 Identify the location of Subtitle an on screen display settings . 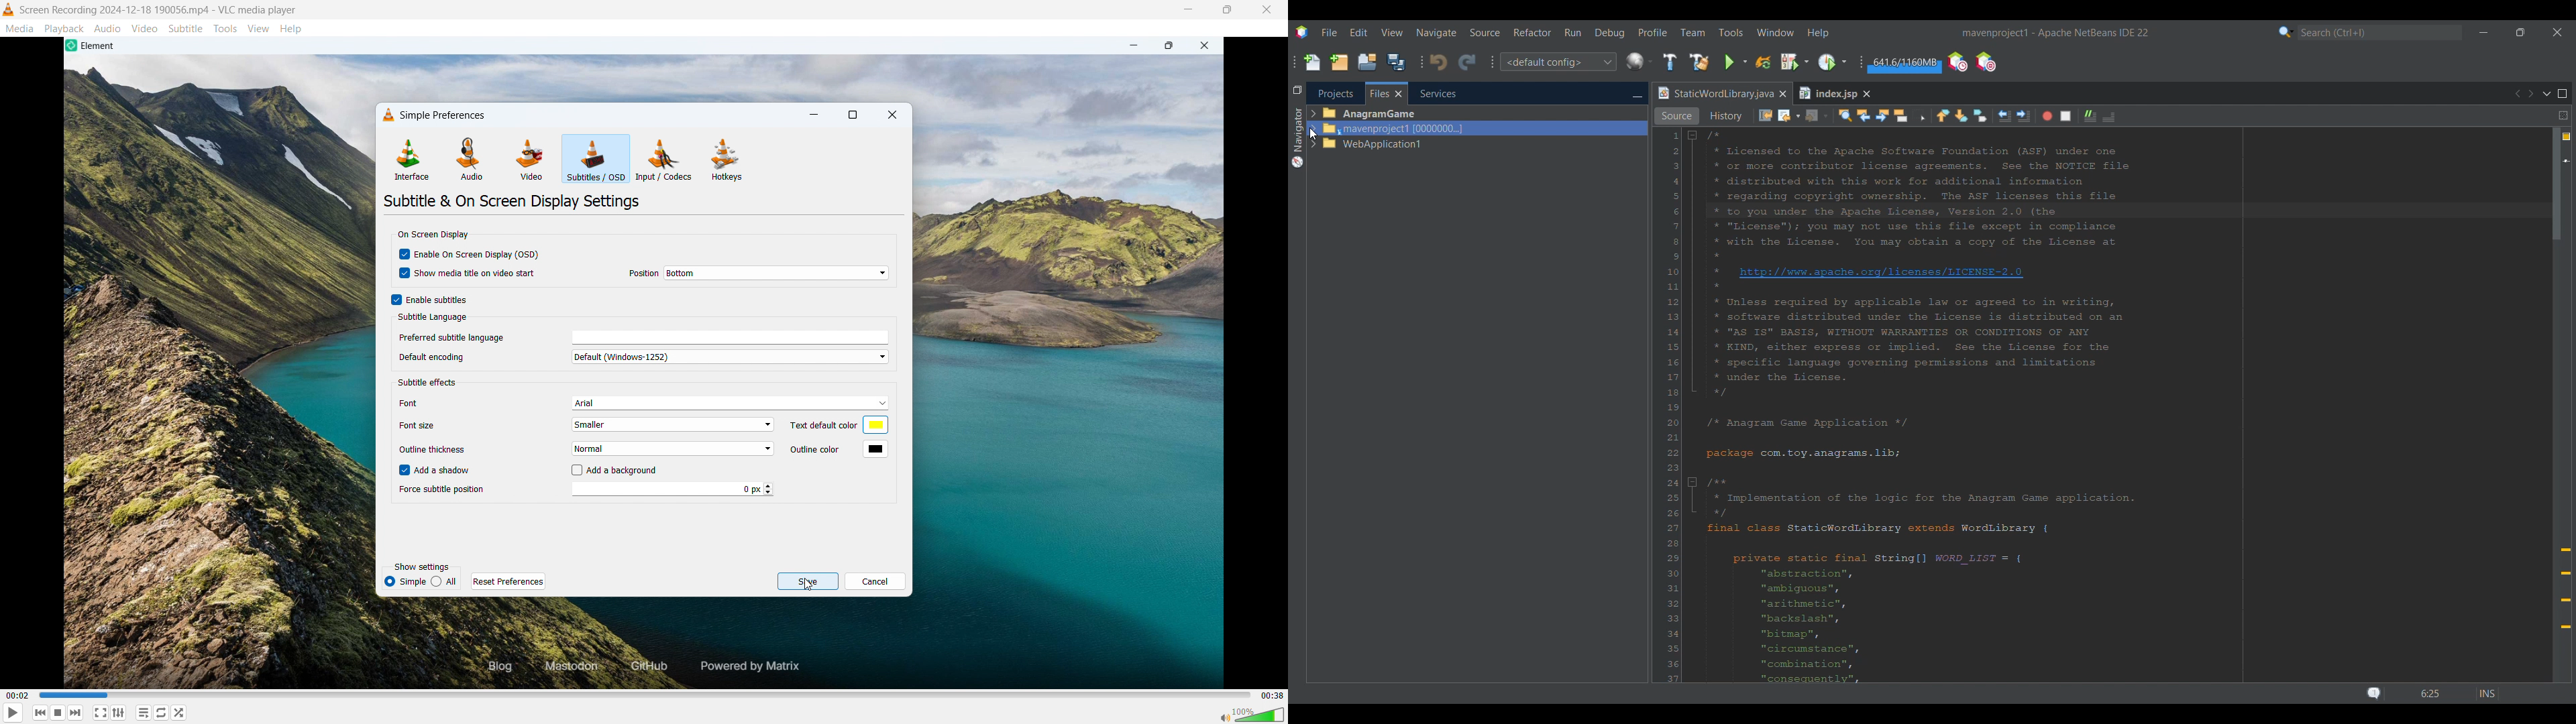
(514, 202).